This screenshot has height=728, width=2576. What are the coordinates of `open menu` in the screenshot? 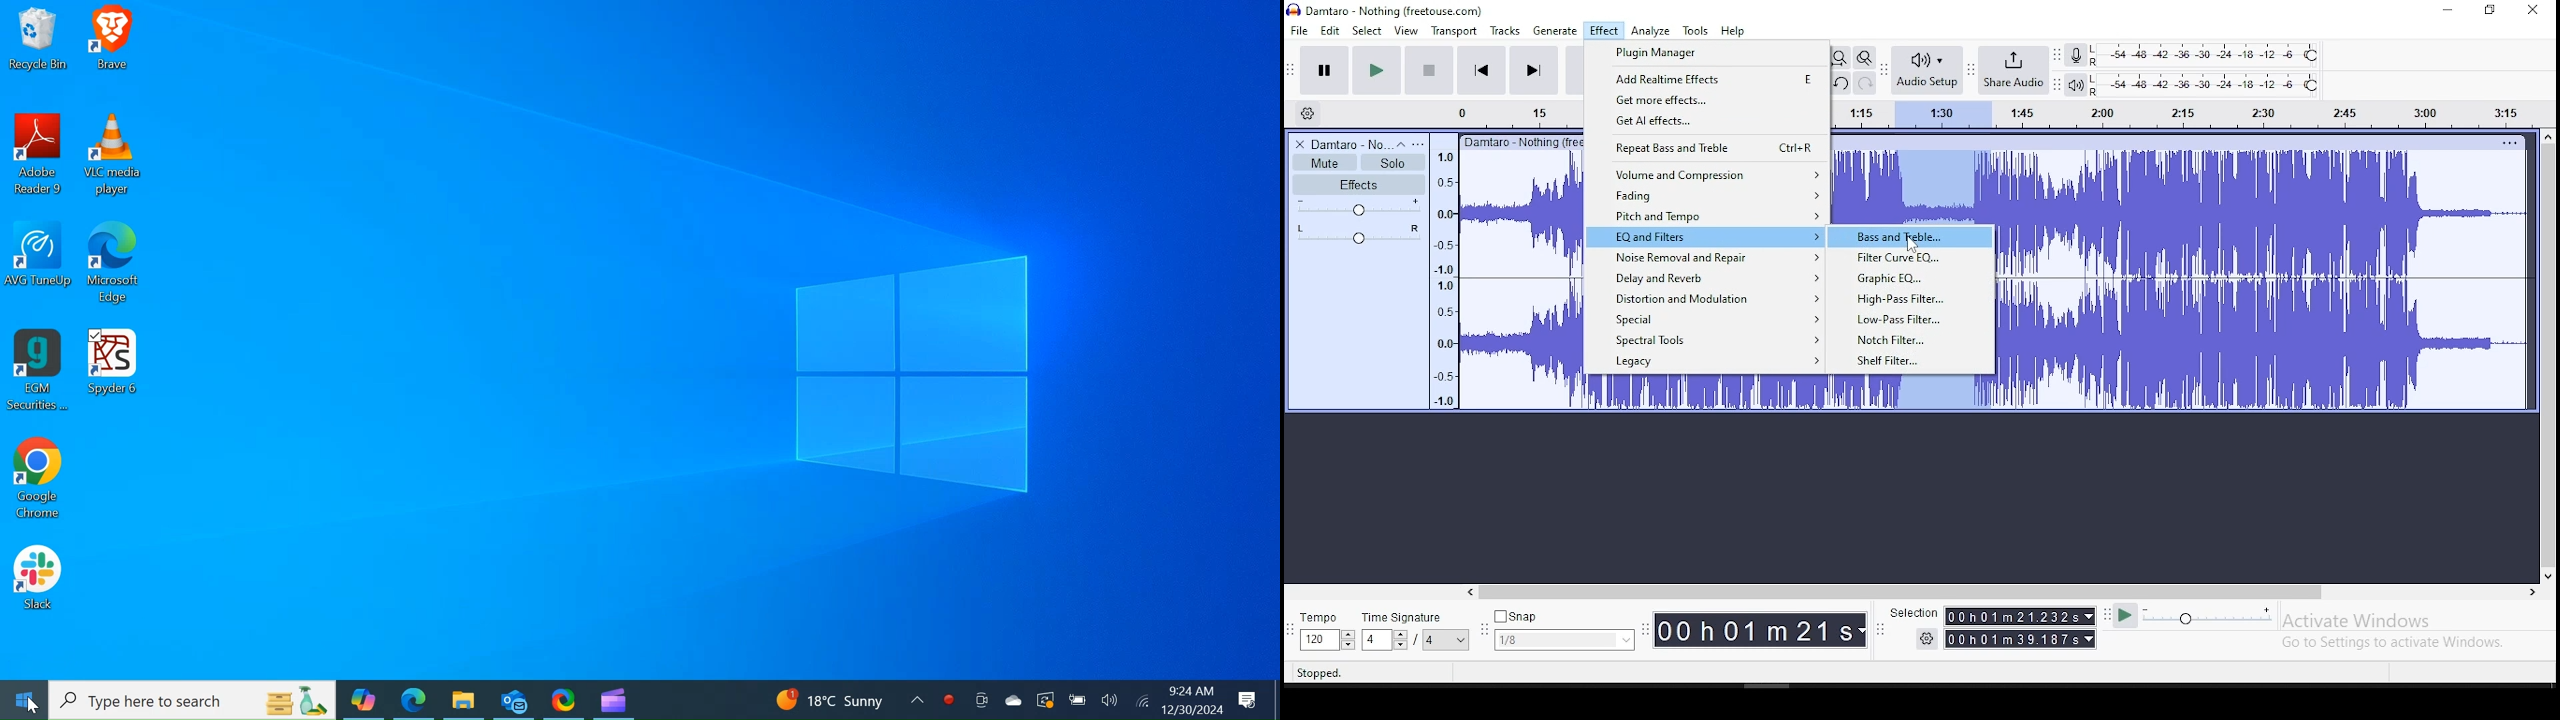 It's located at (1418, 144).